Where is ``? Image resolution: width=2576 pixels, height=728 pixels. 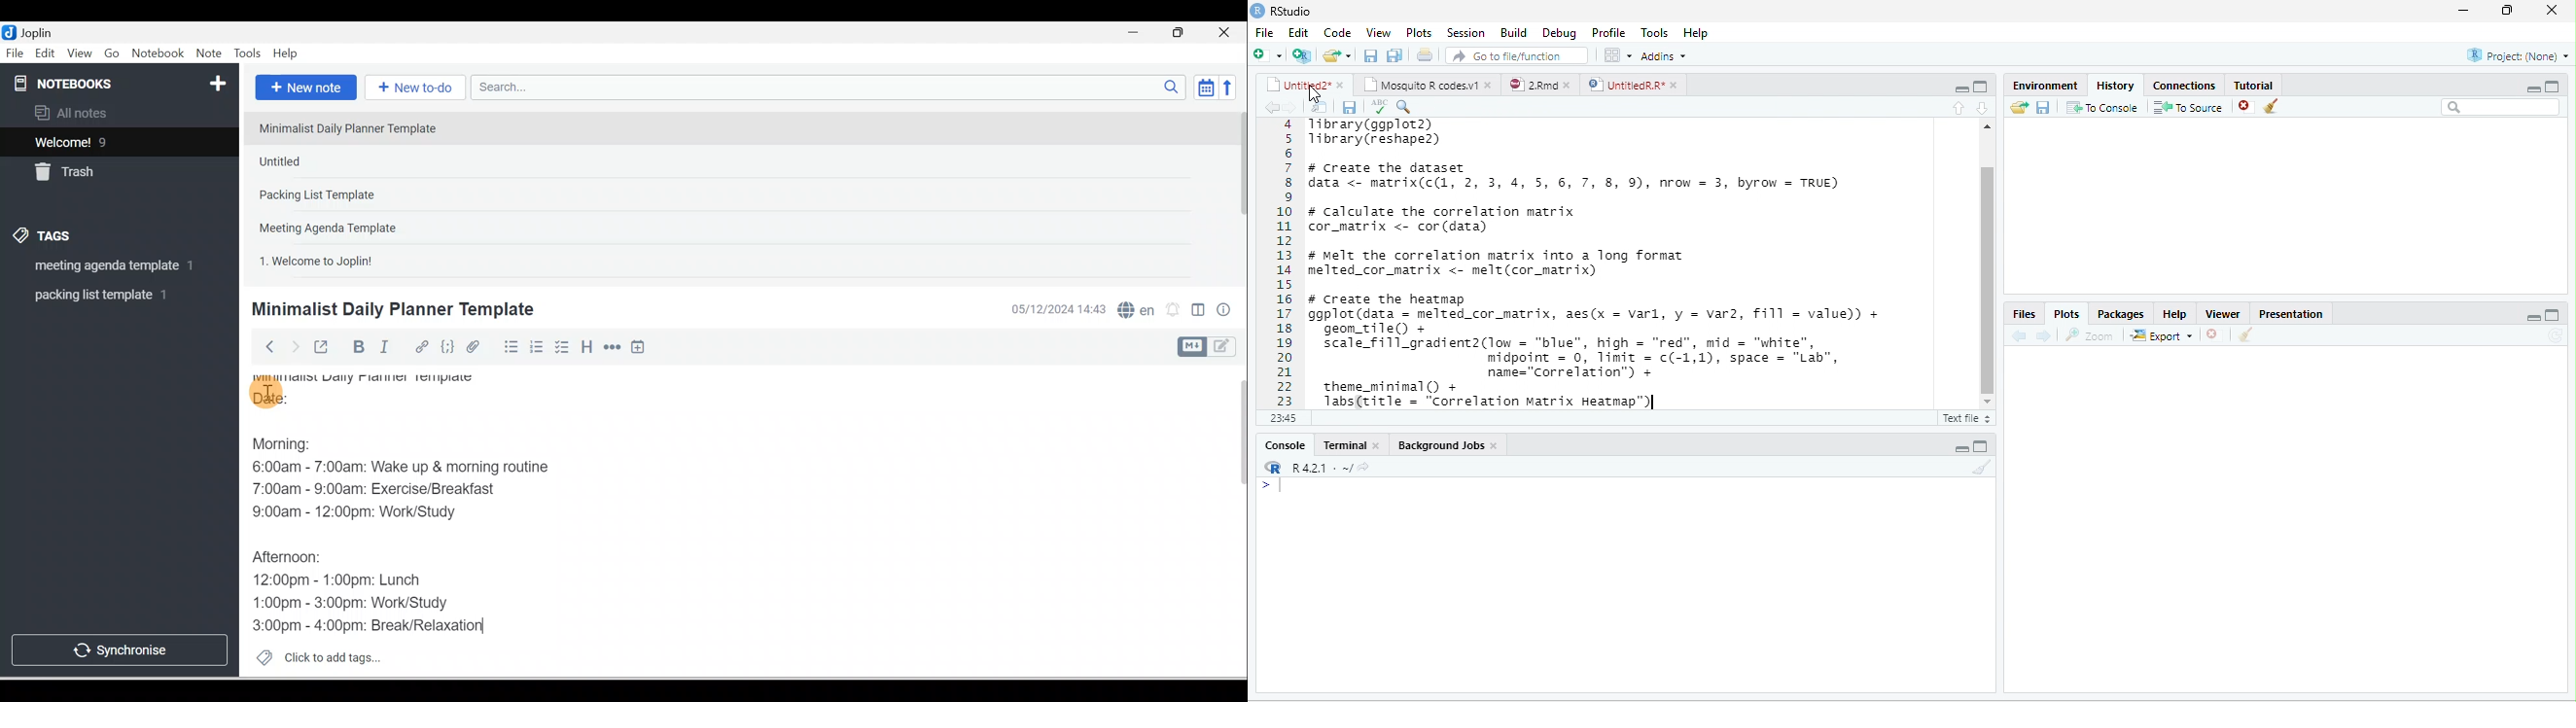
 is located at coordinates (1396, 53).